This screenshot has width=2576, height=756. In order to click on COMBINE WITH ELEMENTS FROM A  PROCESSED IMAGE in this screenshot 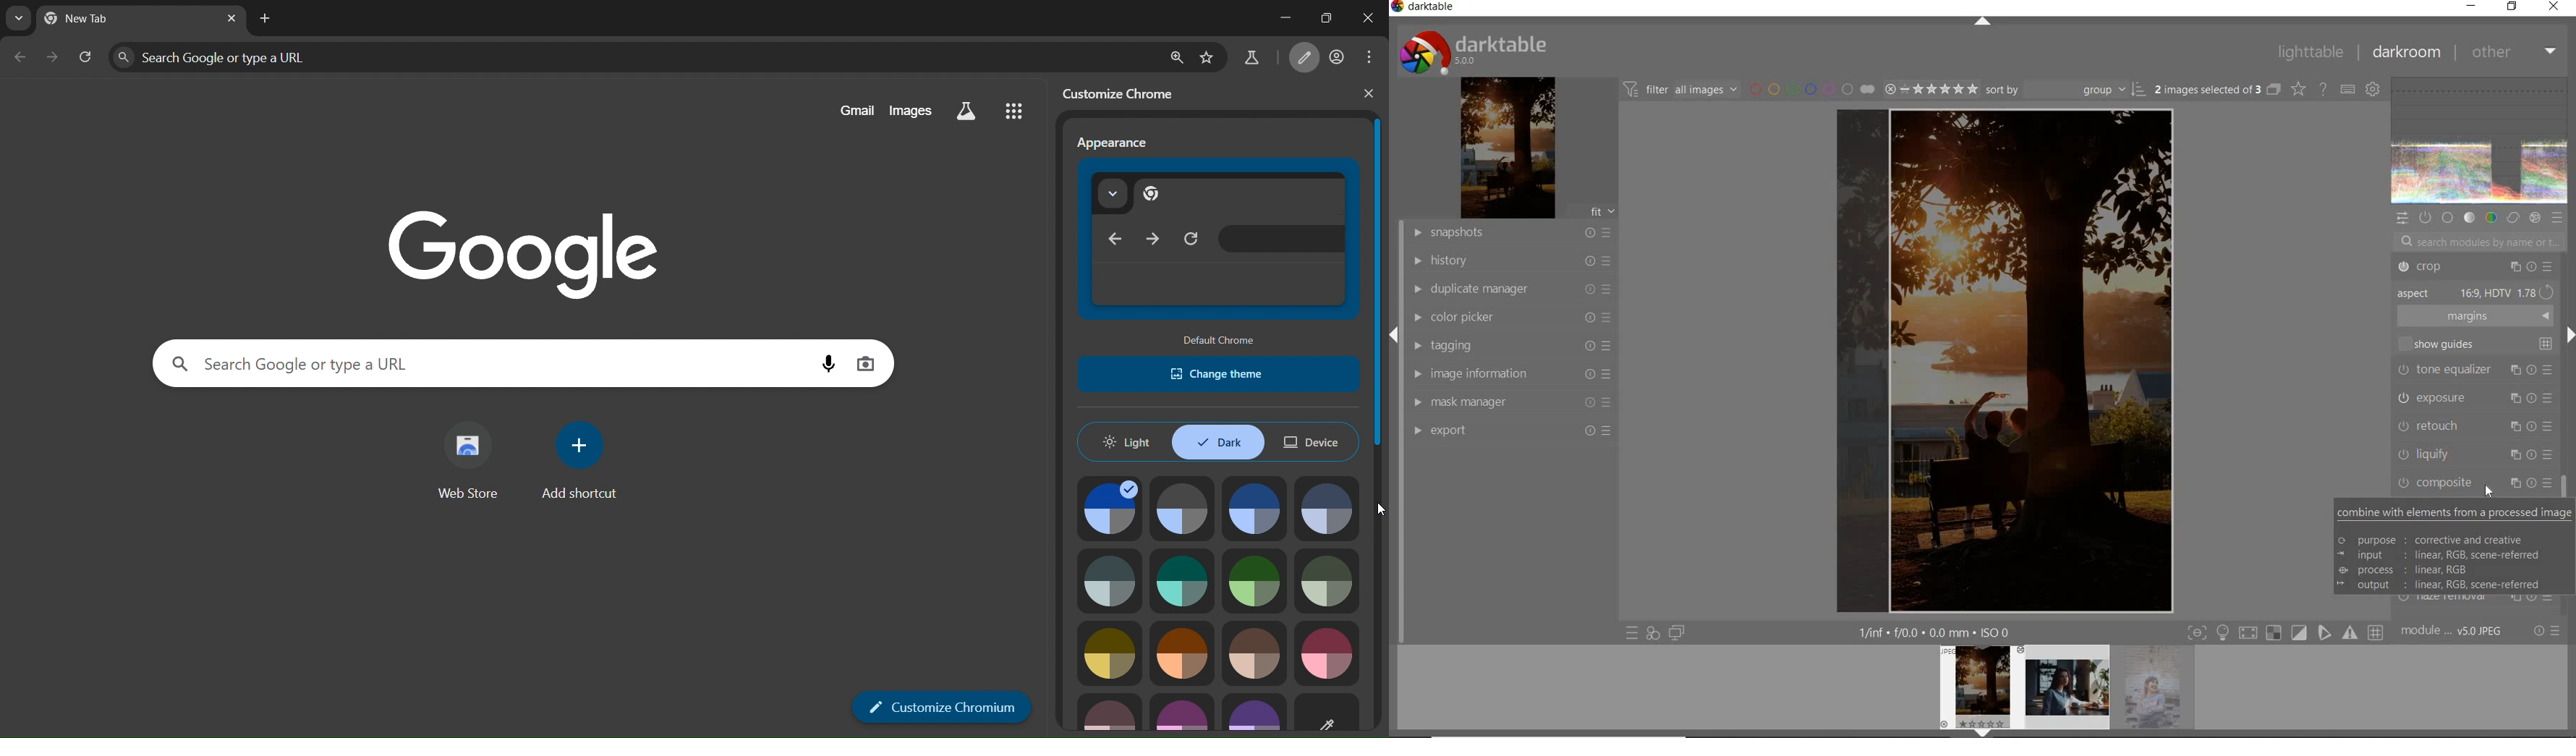, I will do `click(2453, 549)`.